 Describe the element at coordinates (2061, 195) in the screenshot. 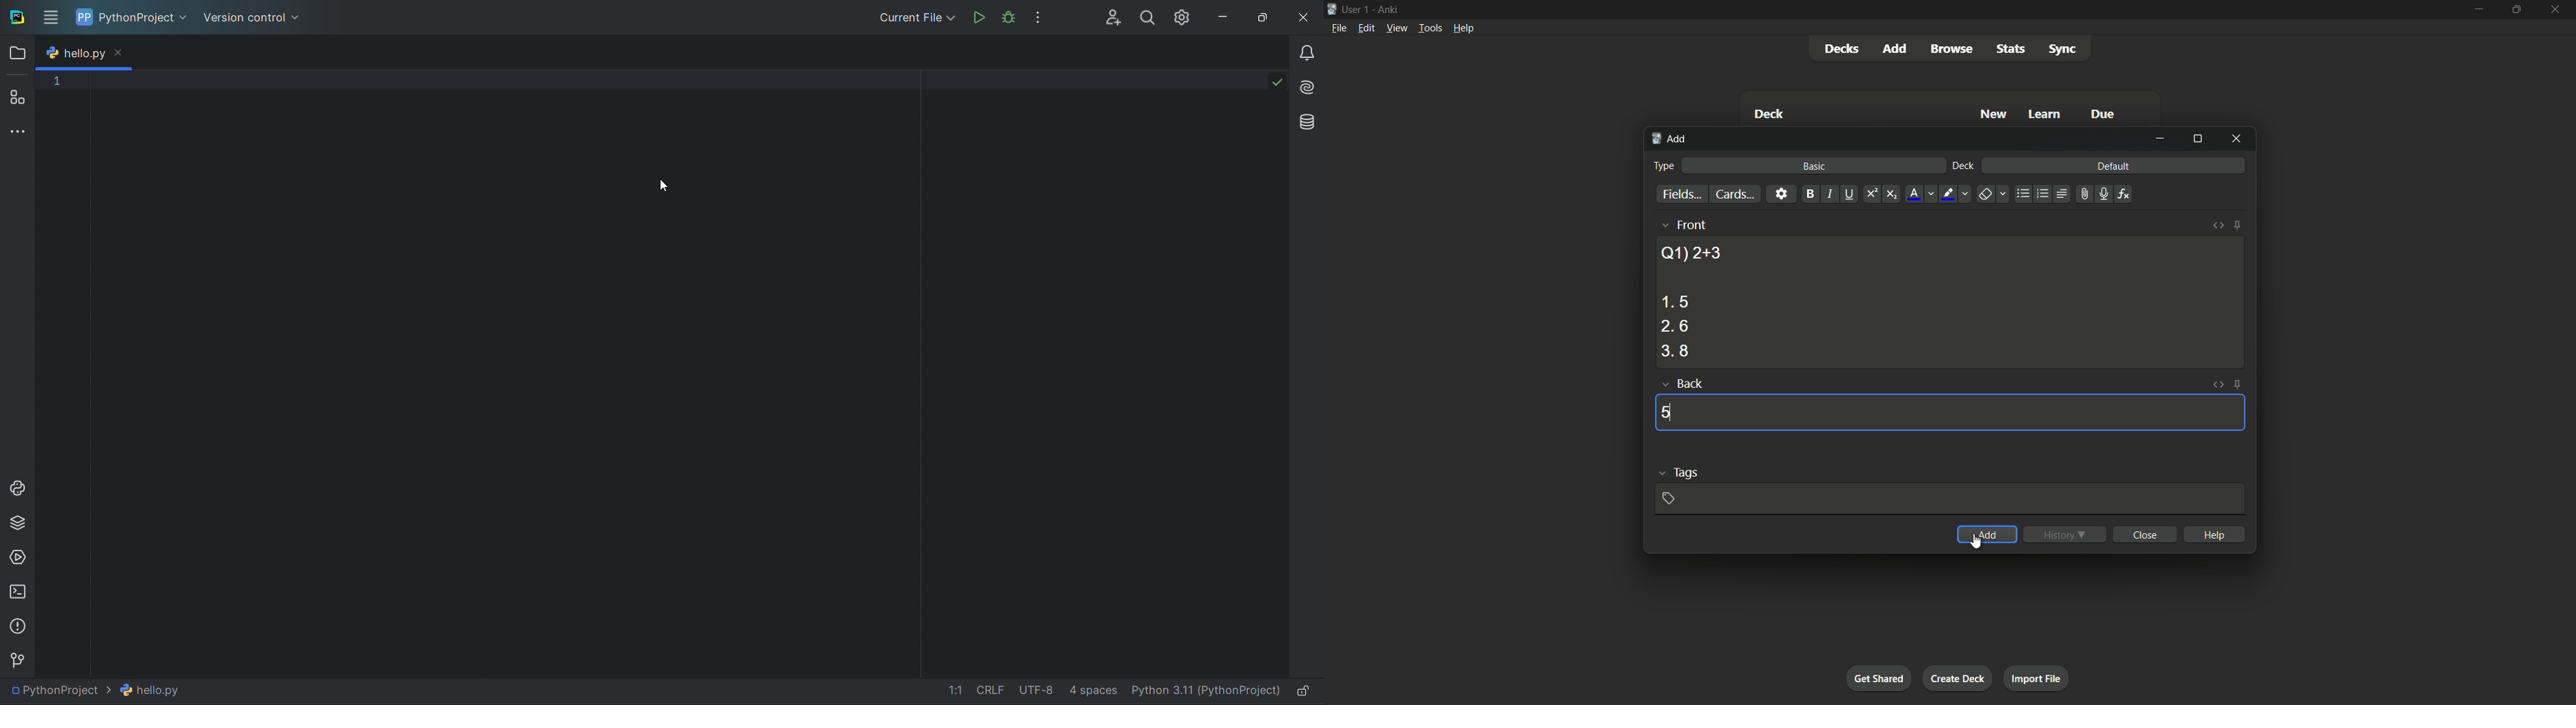

I see `alignment` at that location.